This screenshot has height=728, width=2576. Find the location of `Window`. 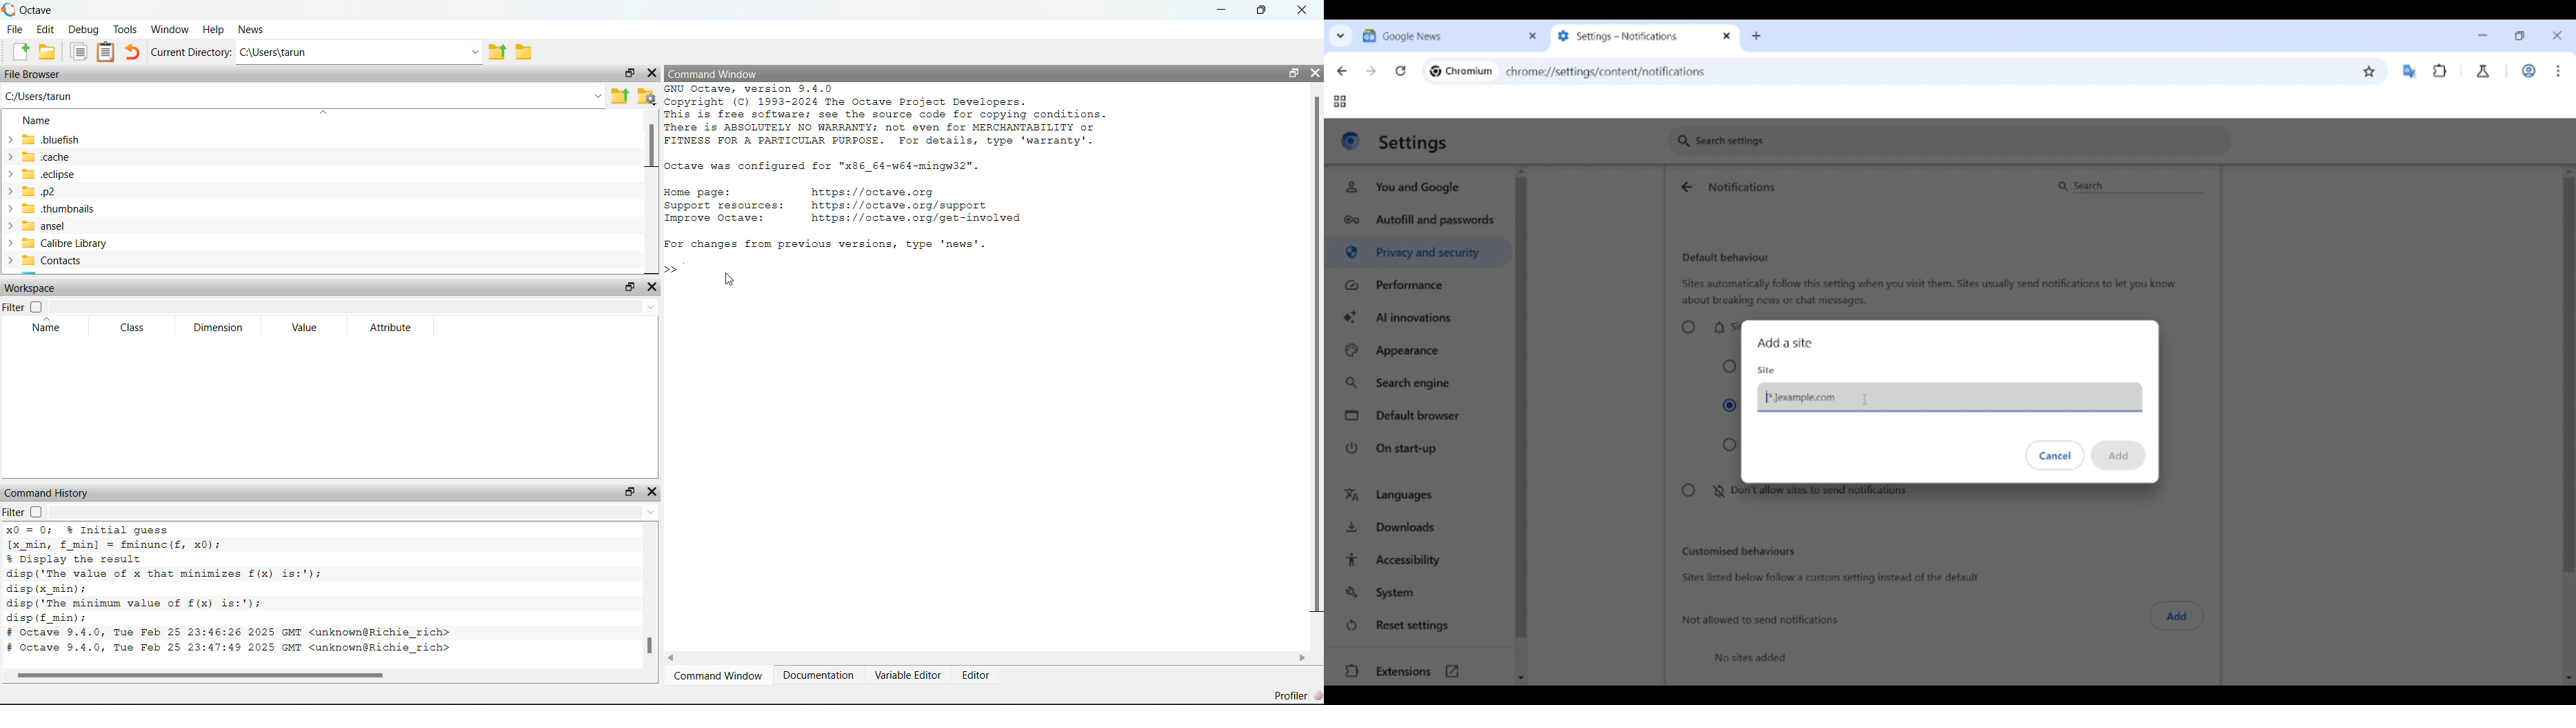

Window is located at coordinates (170, 28).